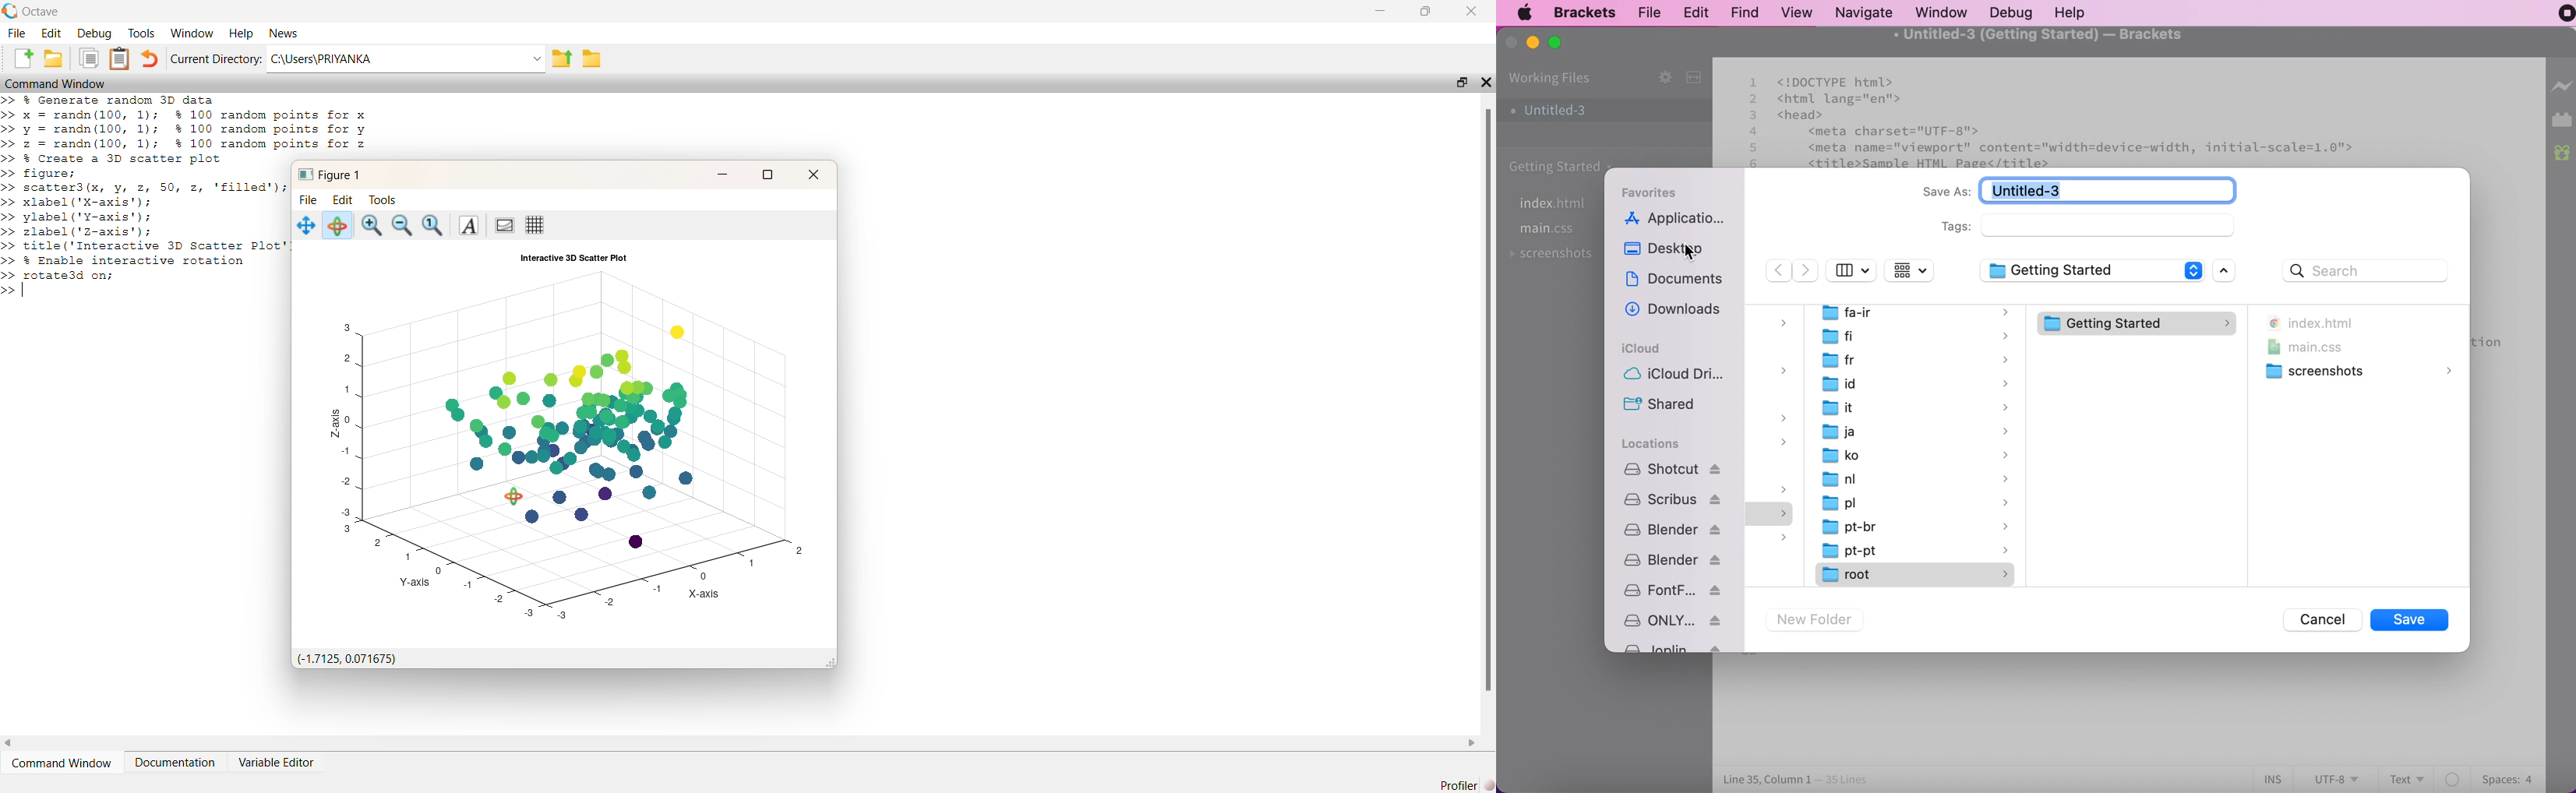  I want to click on mac logo, so click(1527, 14).